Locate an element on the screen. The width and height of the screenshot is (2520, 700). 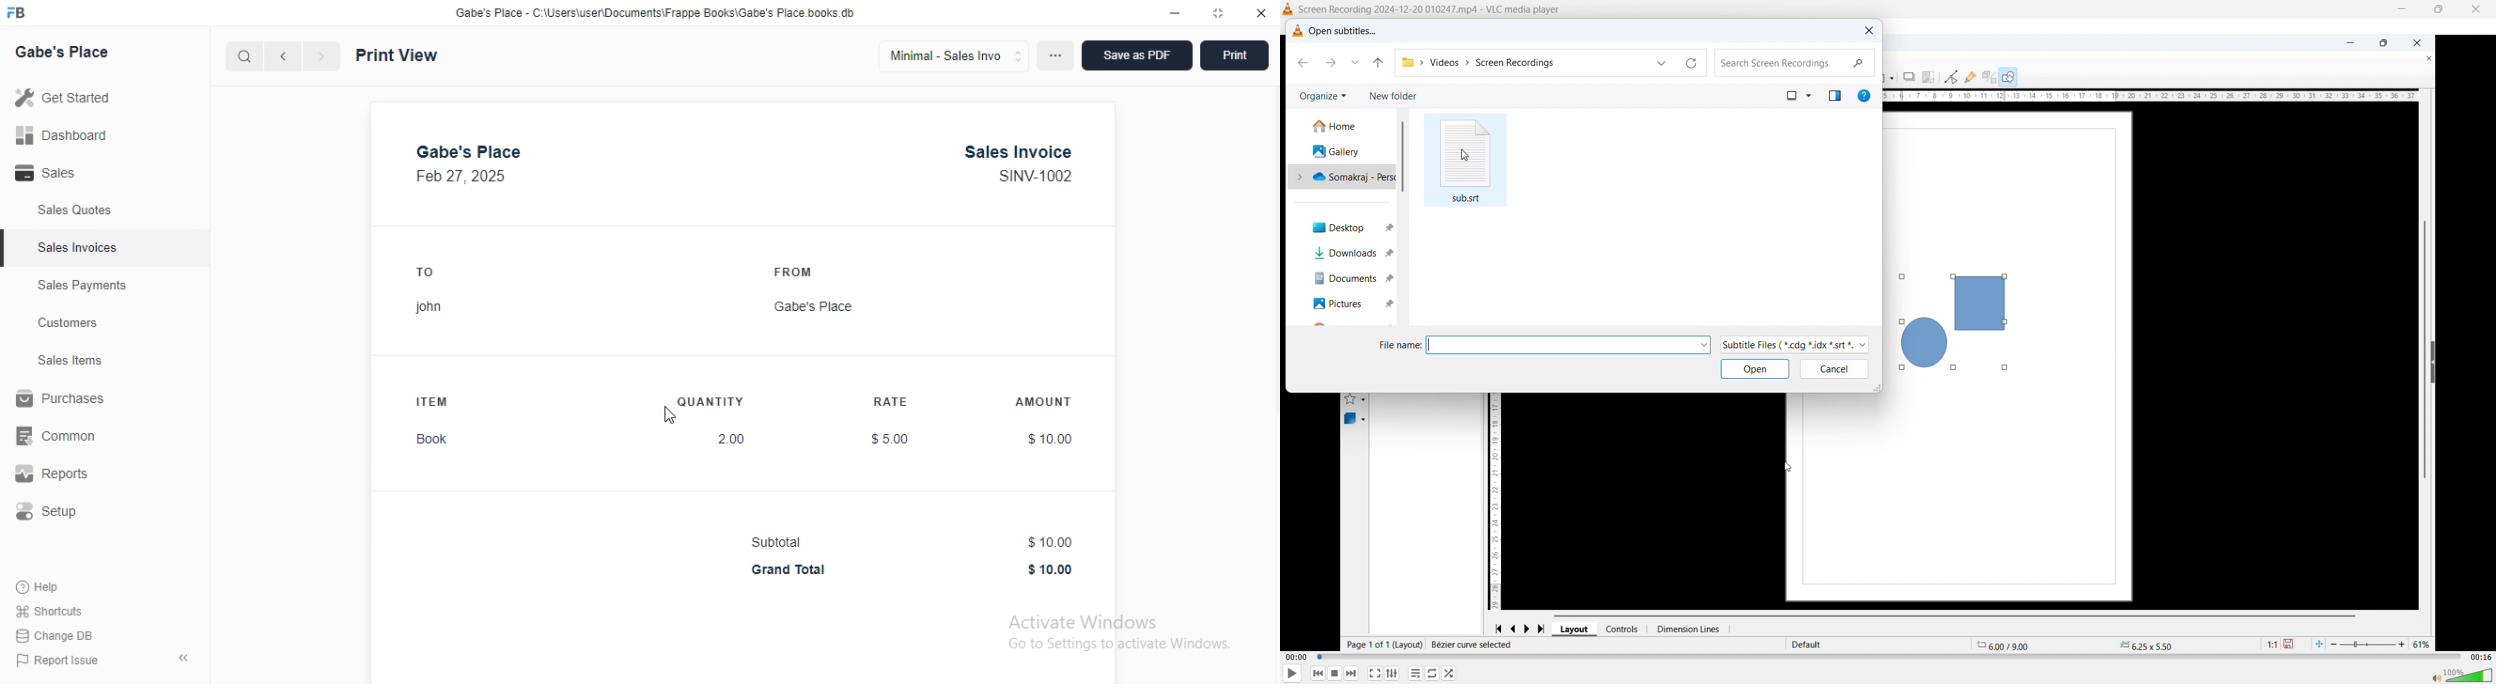
customers is located at coordinates (69, 323).